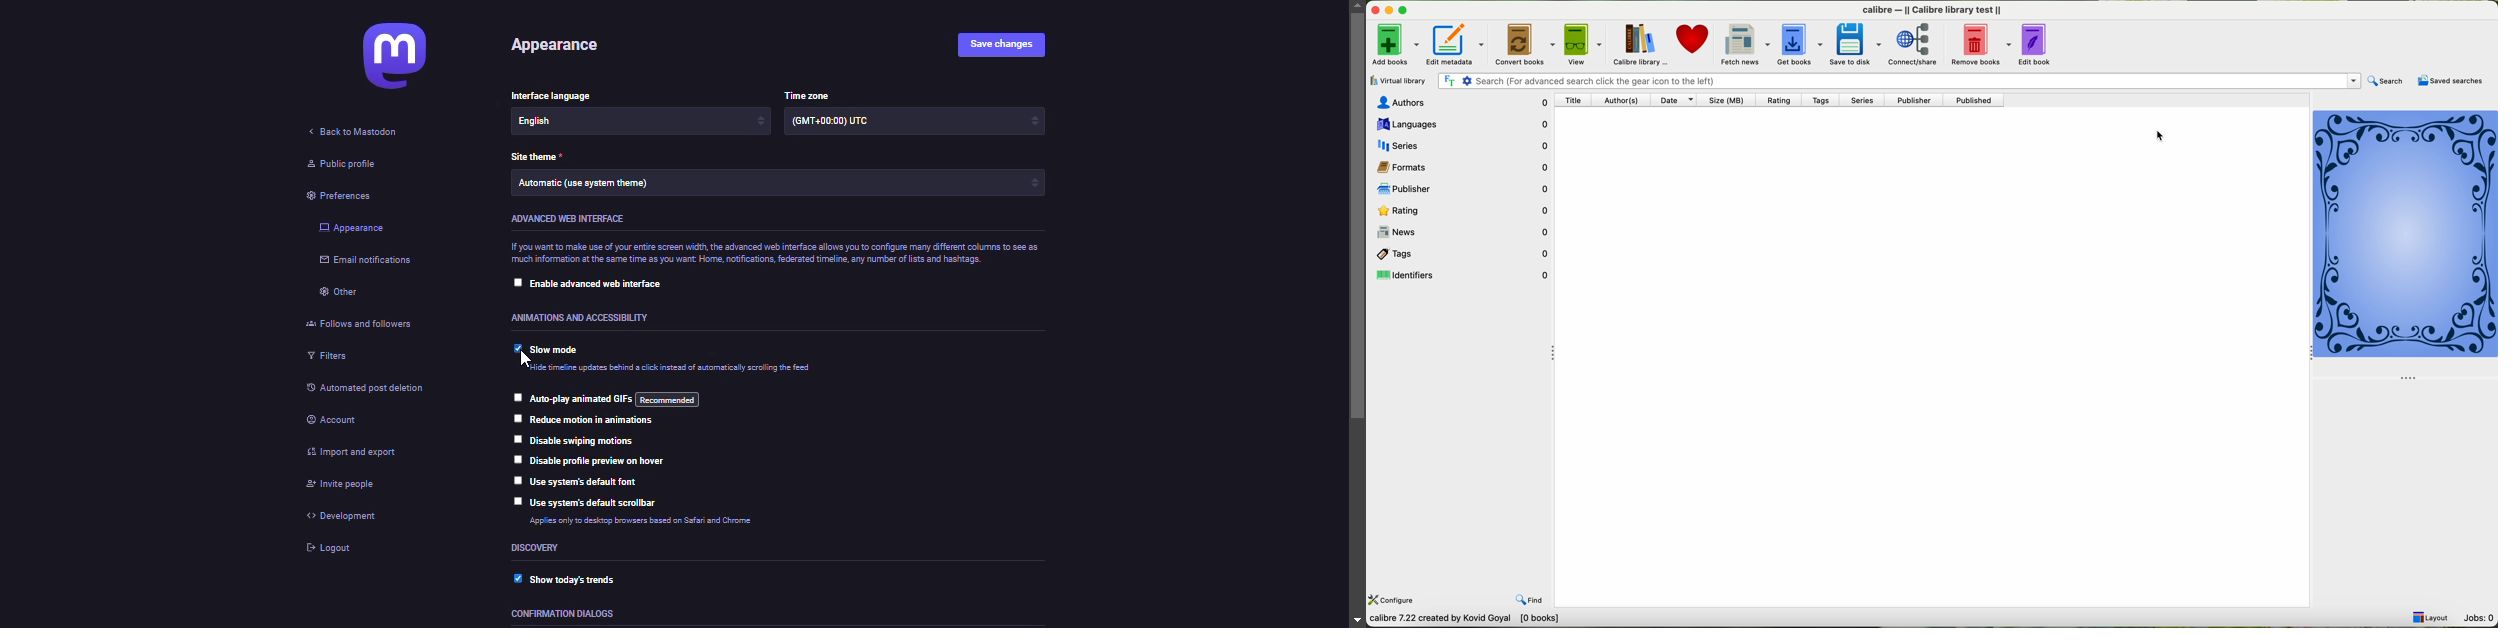 This screenshot has width=2520, height=644. What do you see at coordinates (1036, 122) in the screenshot?
I see `increase/decrease arrows` at bounding box center [1036, 122].